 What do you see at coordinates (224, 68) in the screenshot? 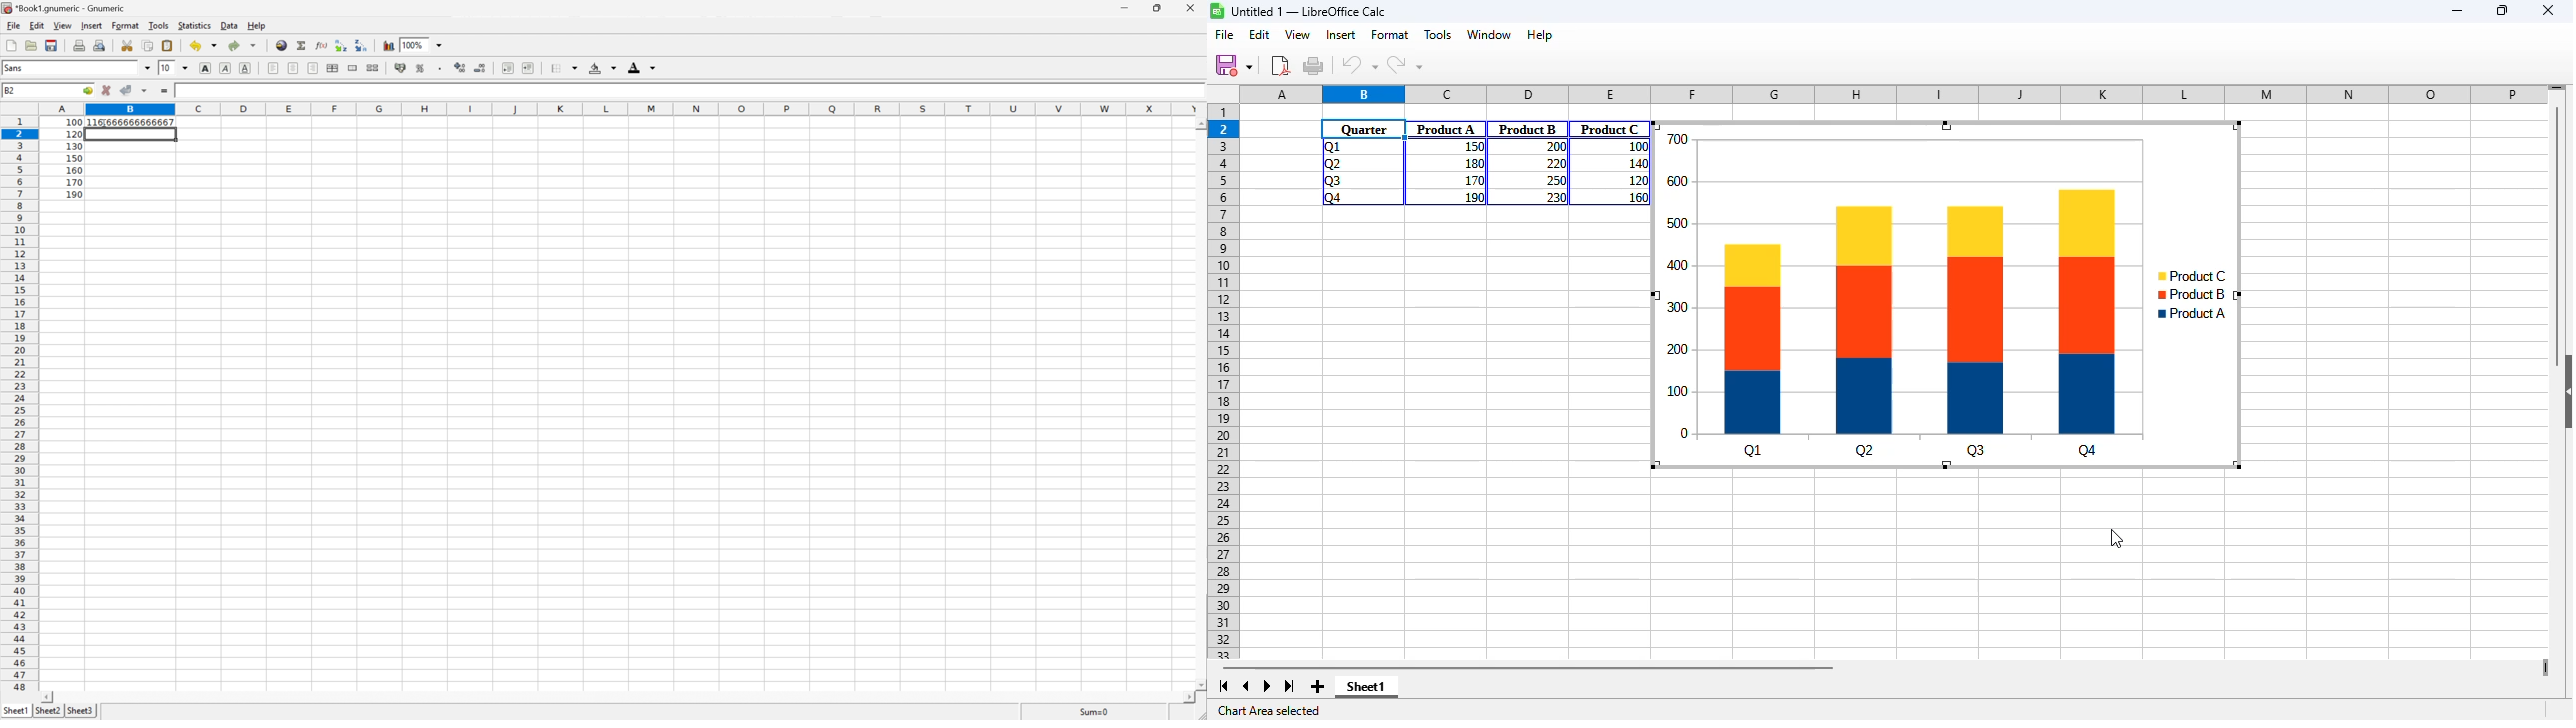
I see `Italic` at bounding box center [224, 68].